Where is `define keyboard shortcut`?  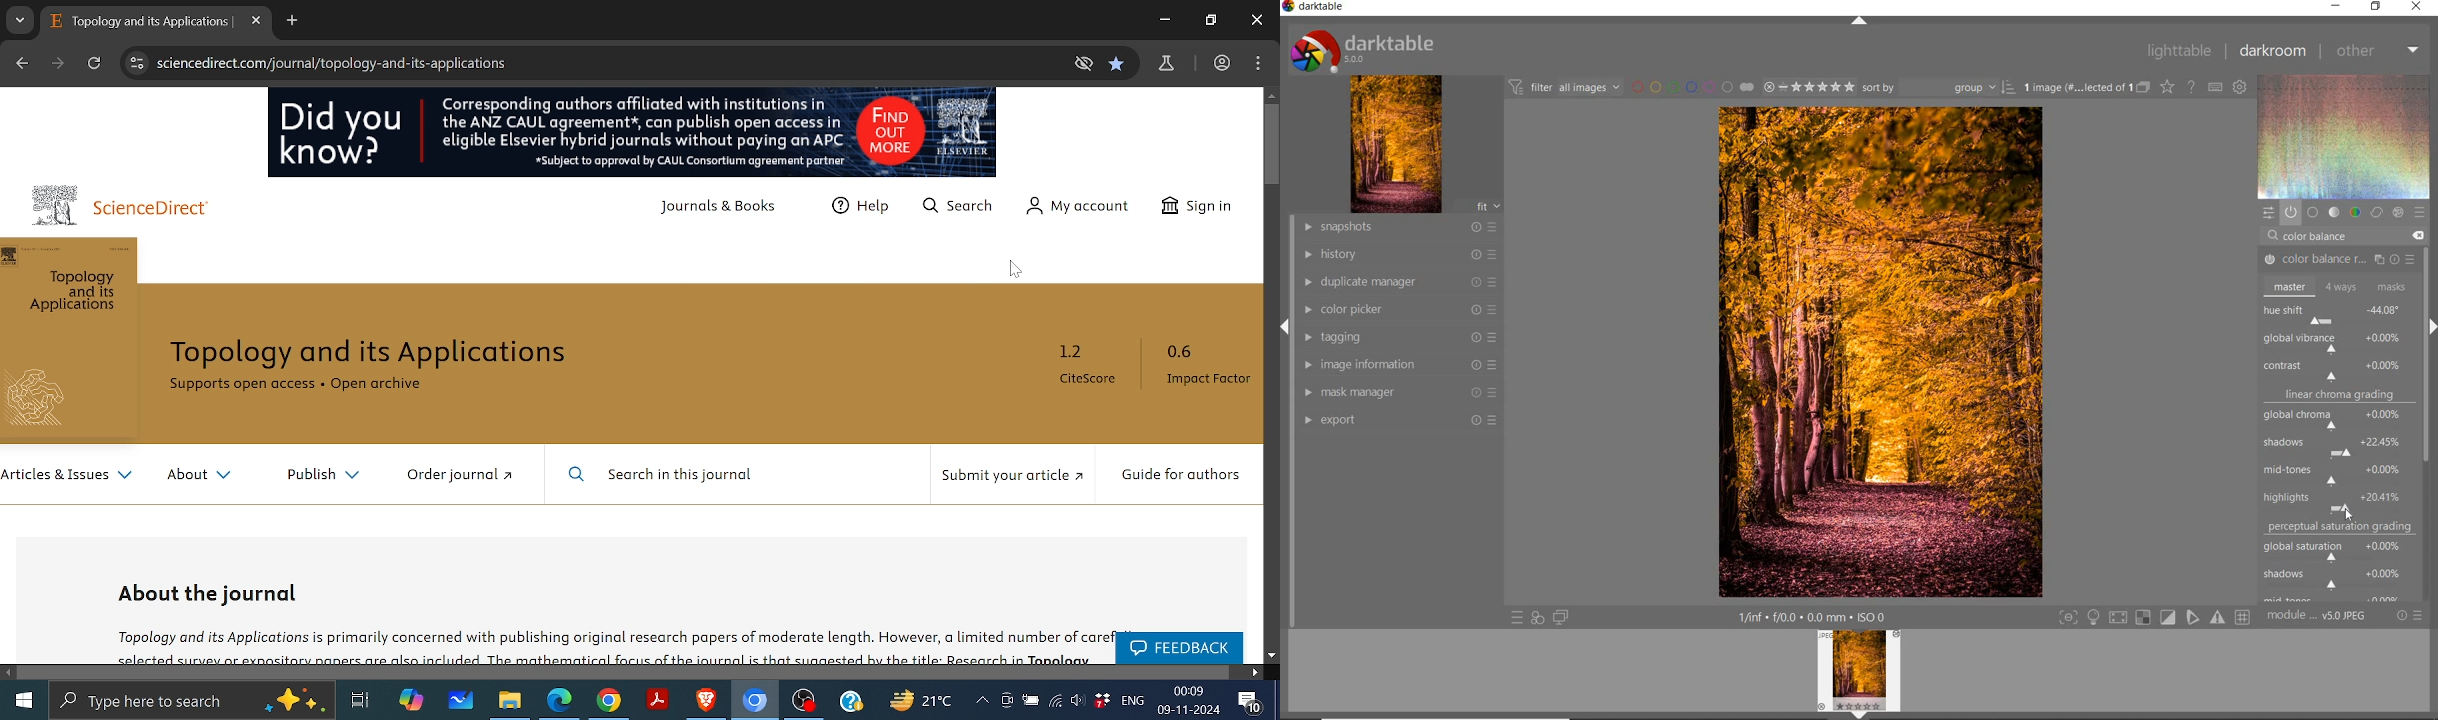
define keyboard shortcut is located at coordinates (2216, 88).